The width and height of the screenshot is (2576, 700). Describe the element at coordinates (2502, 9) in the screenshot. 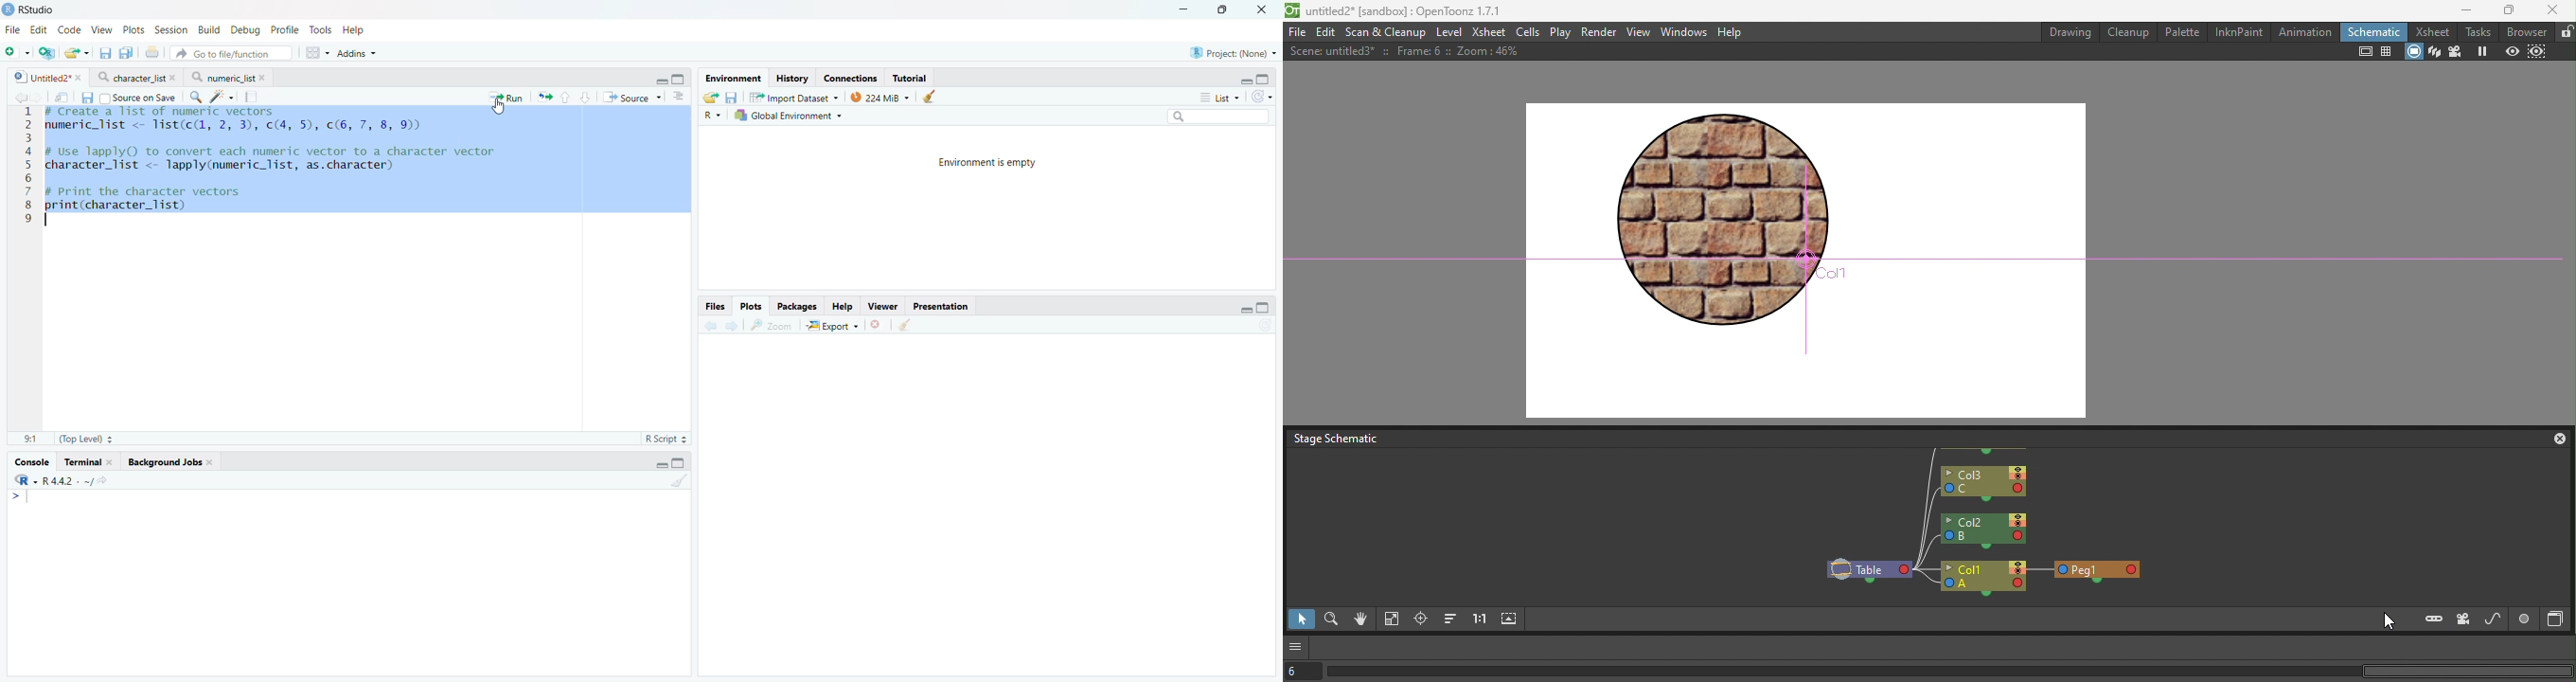

I see `Maximize` at that location.